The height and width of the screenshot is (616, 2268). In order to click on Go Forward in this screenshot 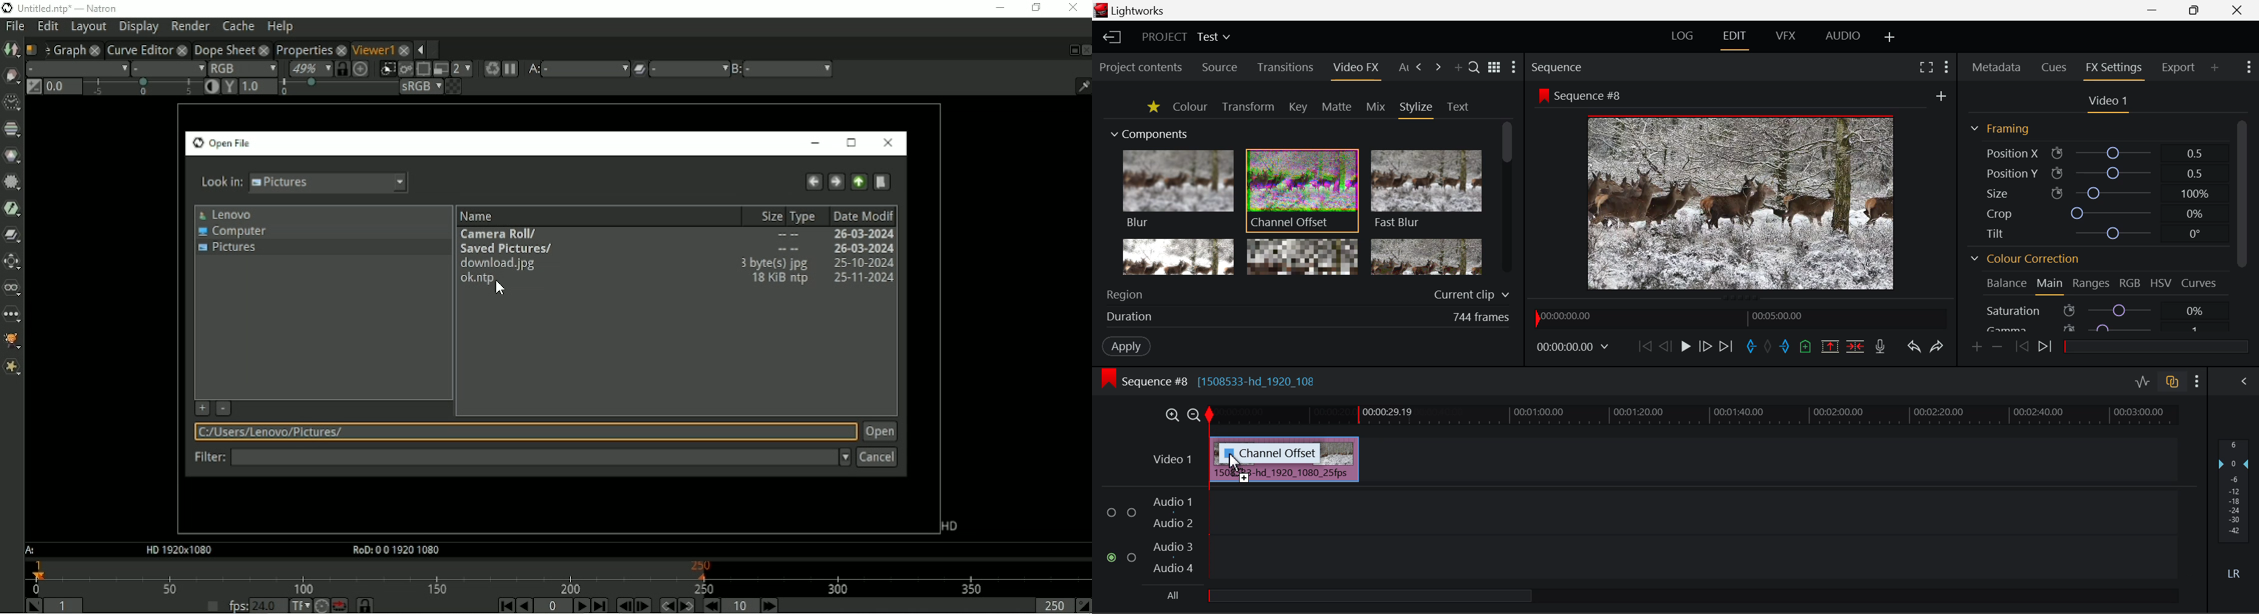, I will do `click(1706, 348)`.